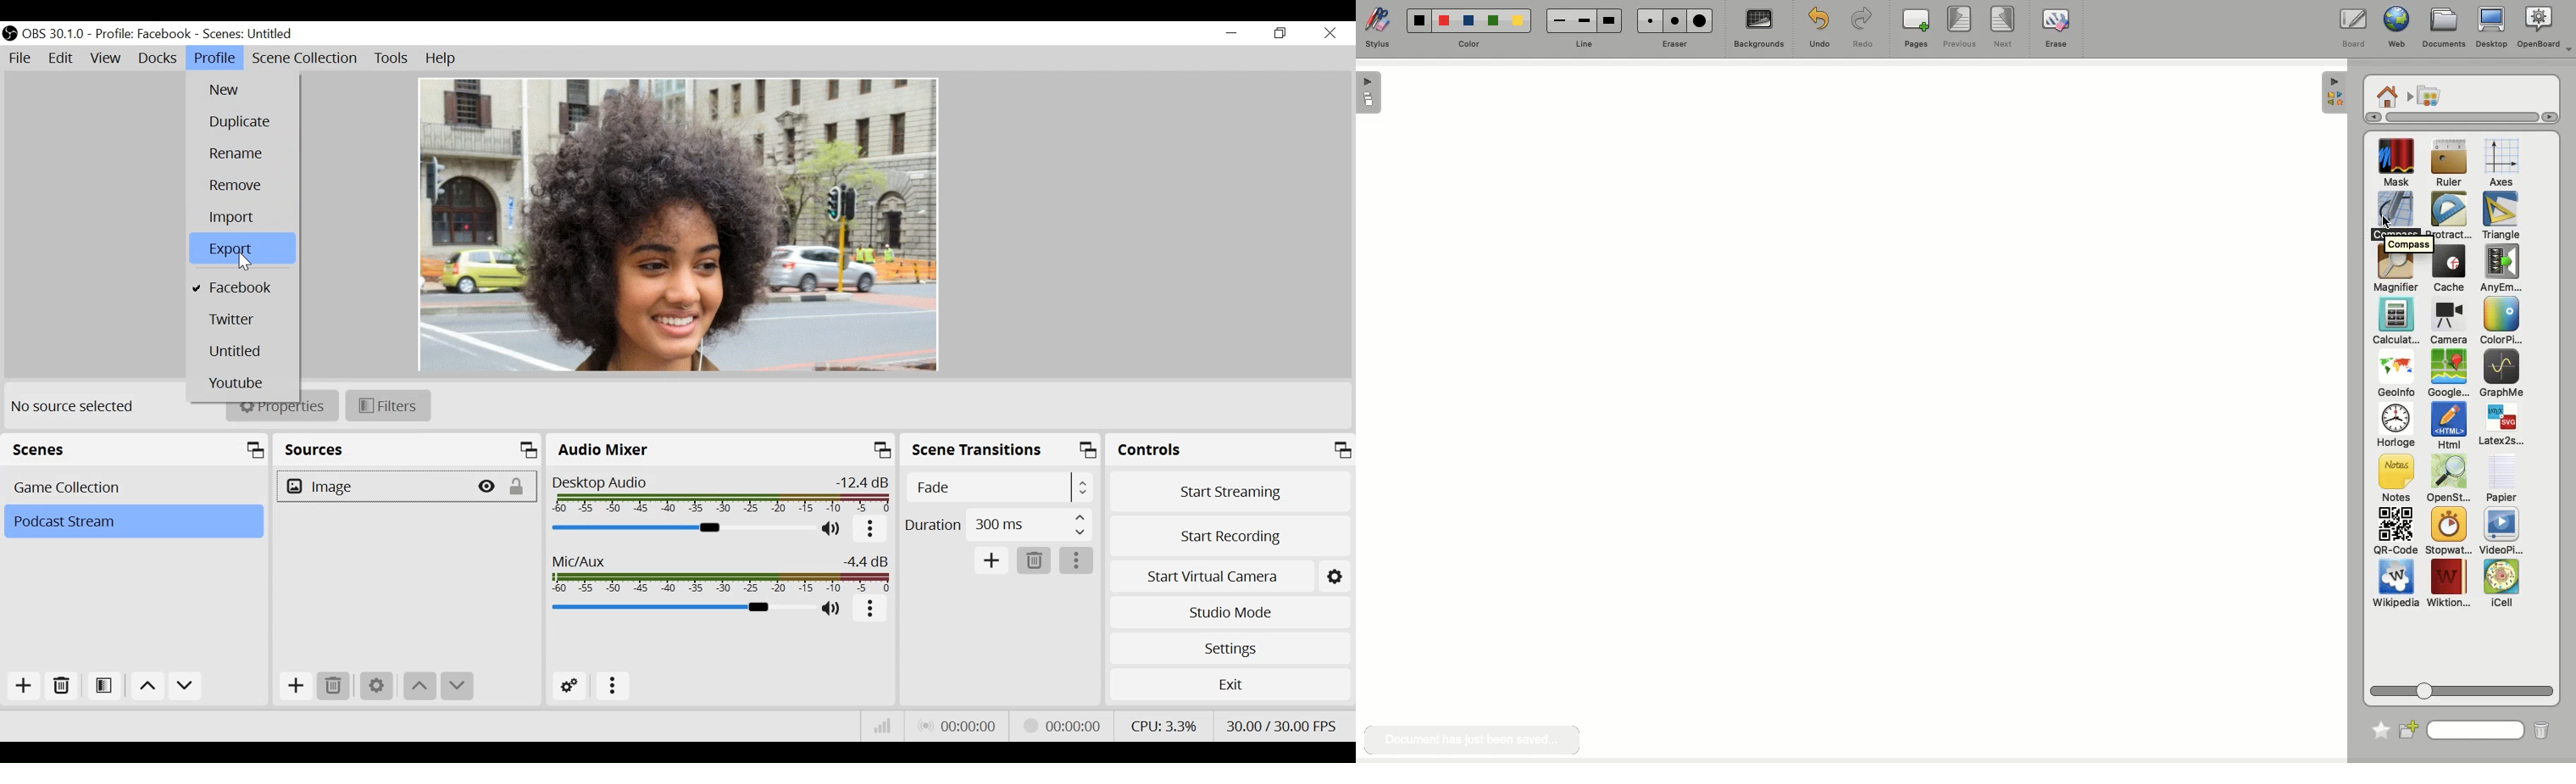 This screenshot has width=2576, height=784. What do you see at coordinates (24, 686) in the screenshot?
I see `Add` at bounding box center [24, 686].